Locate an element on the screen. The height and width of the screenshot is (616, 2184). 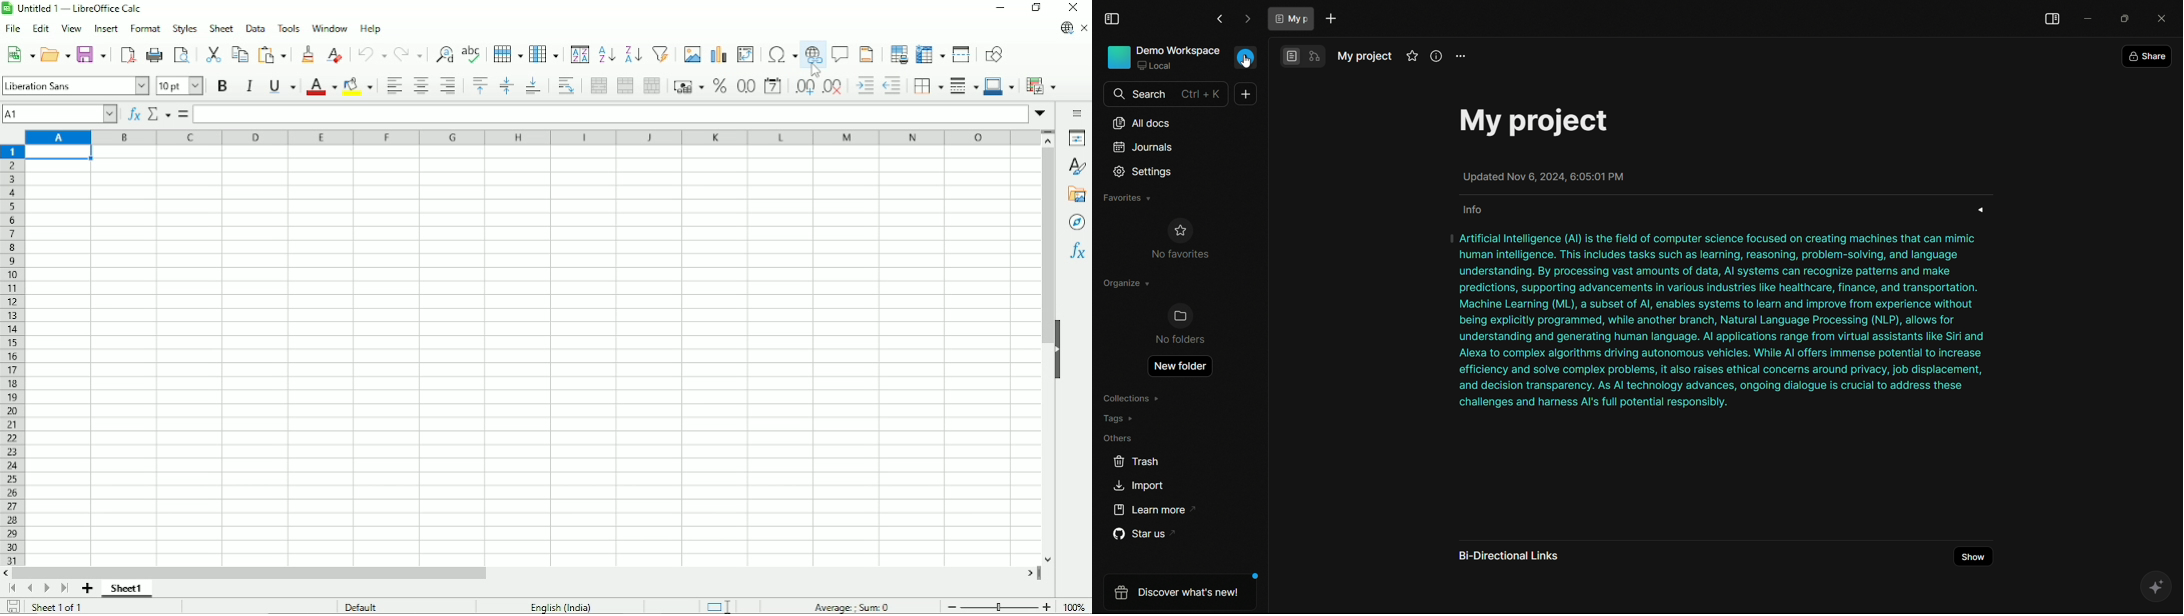
learn more is located at coordinates (1151, 510).